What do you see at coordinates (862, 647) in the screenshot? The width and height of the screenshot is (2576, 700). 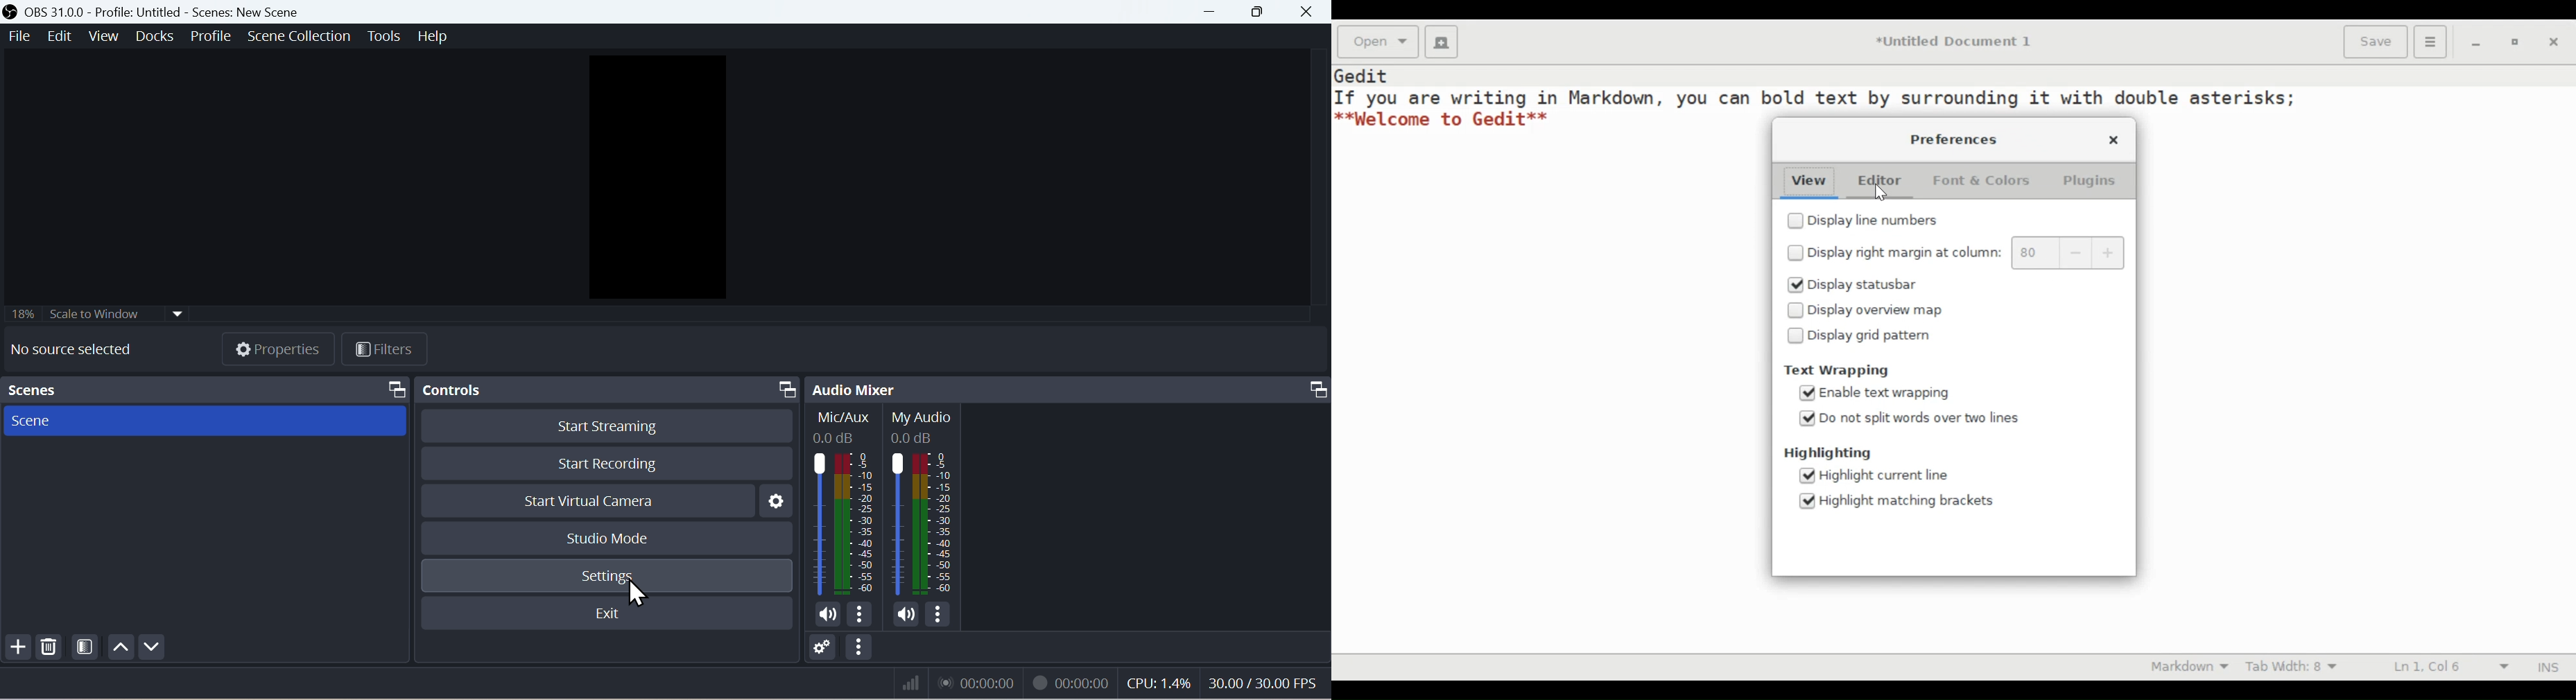 I see `` at bounding box center [862, 647].